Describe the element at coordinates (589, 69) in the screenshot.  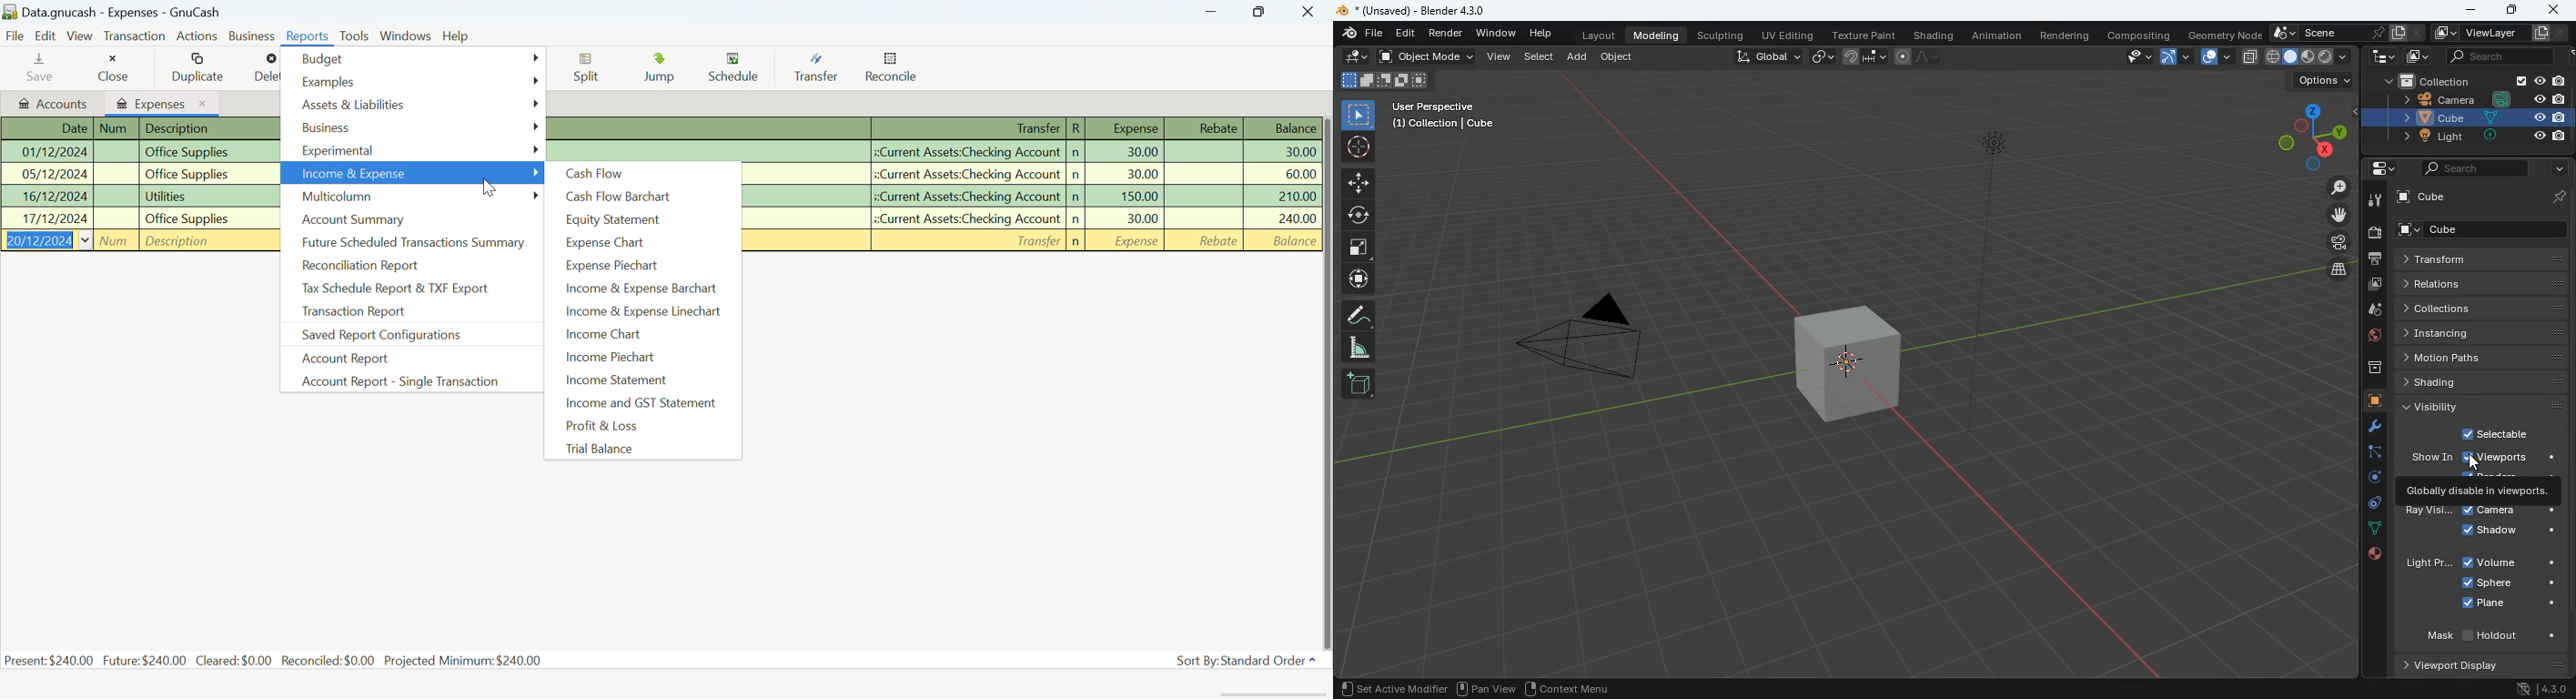
I see `Split` at that location.